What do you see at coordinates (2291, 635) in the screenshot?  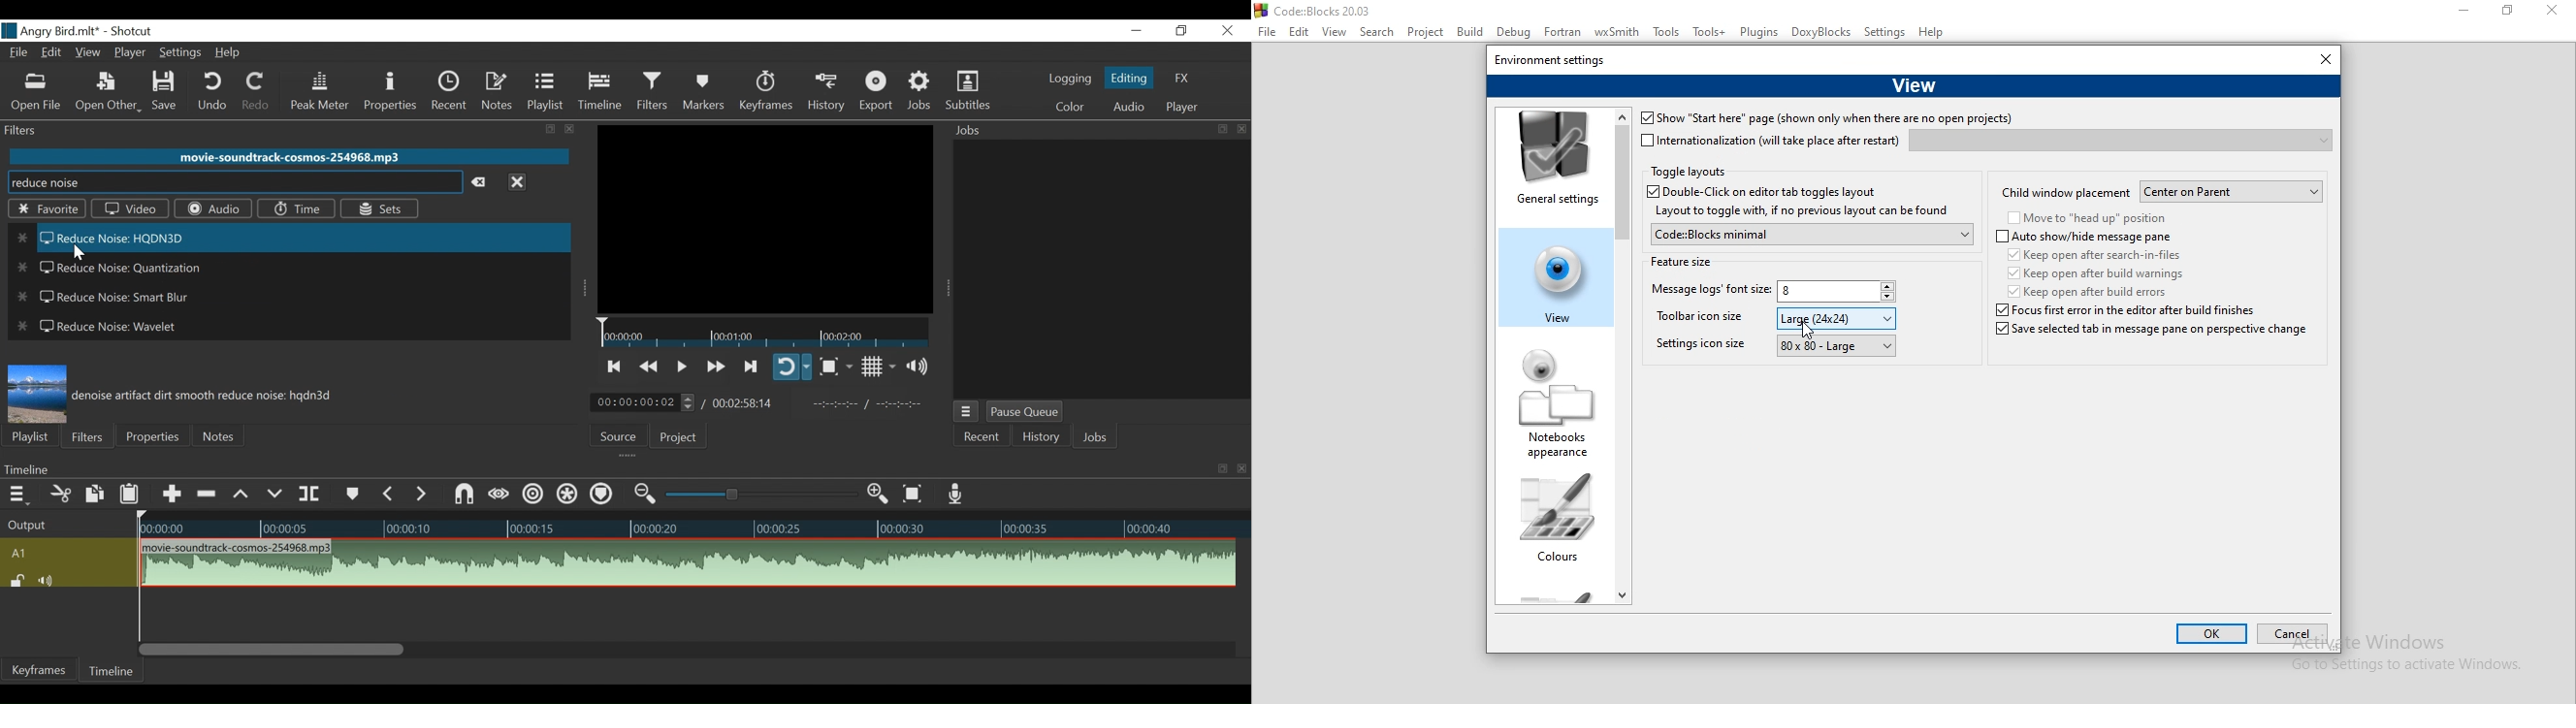 I see `cancel` at bounding box center [2291, 635].